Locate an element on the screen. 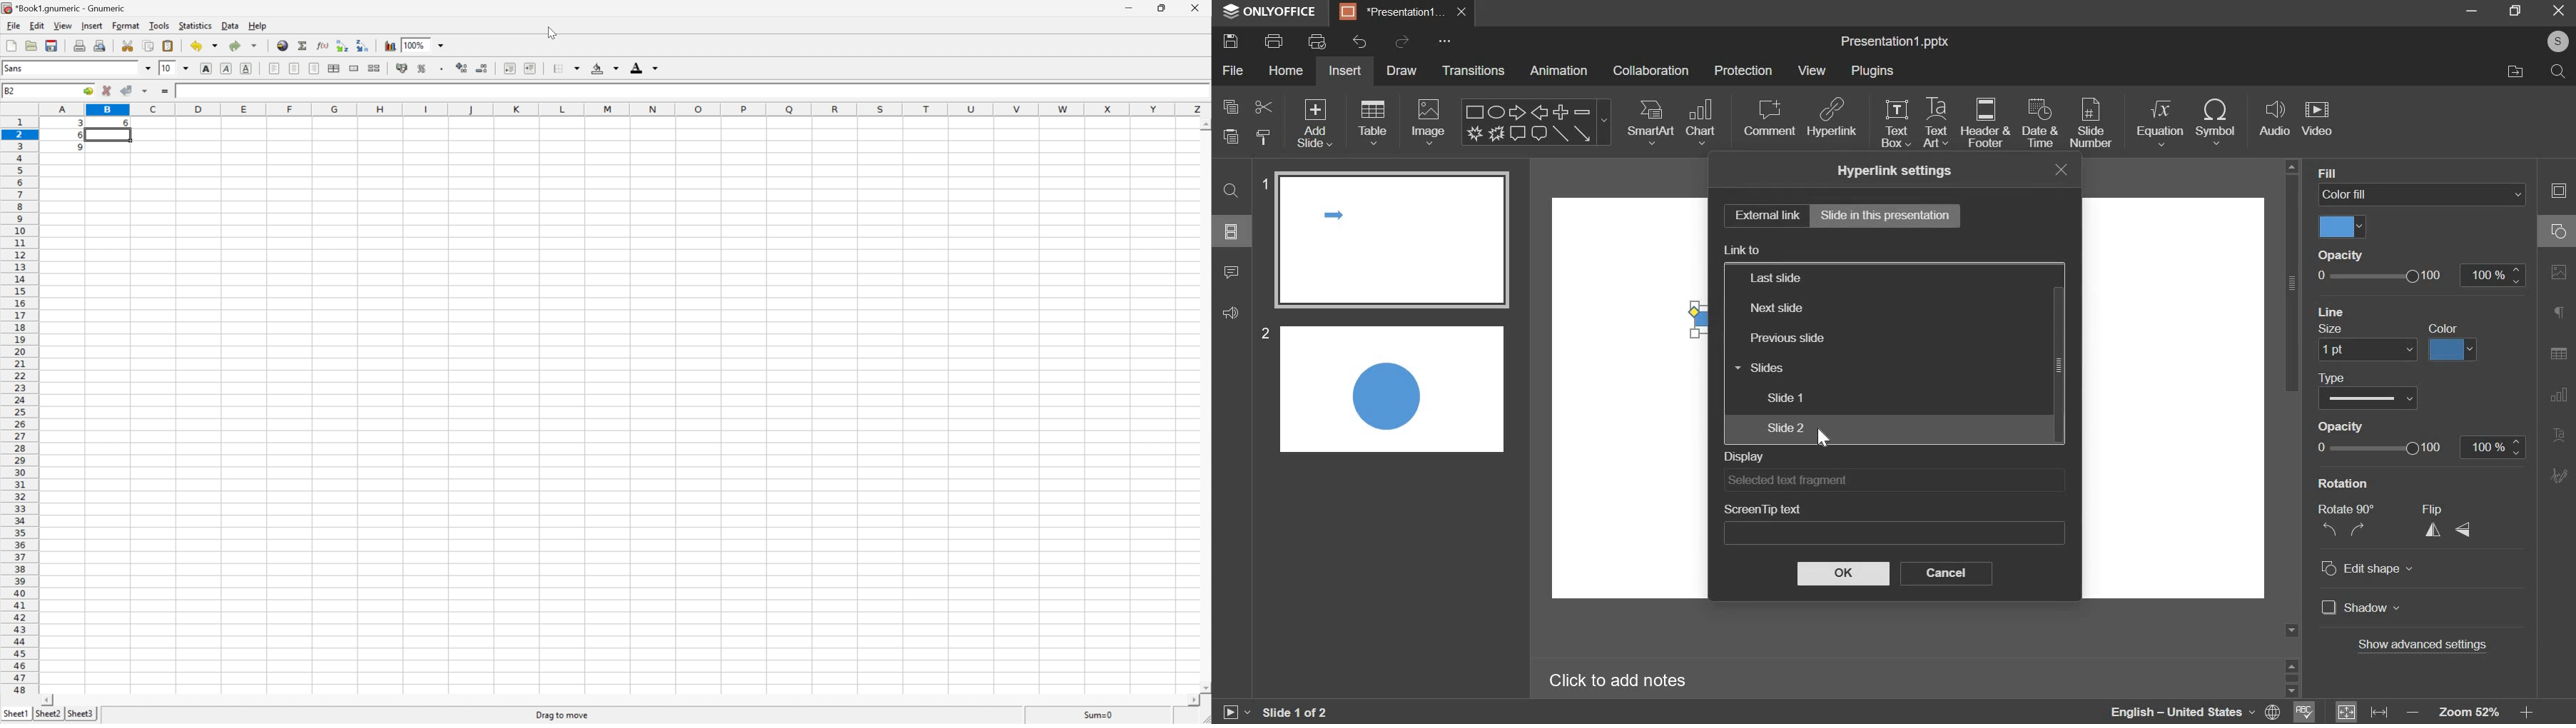 This screenshot has width=2576, height=728. Drop Down is located at coordinates (443, 45).